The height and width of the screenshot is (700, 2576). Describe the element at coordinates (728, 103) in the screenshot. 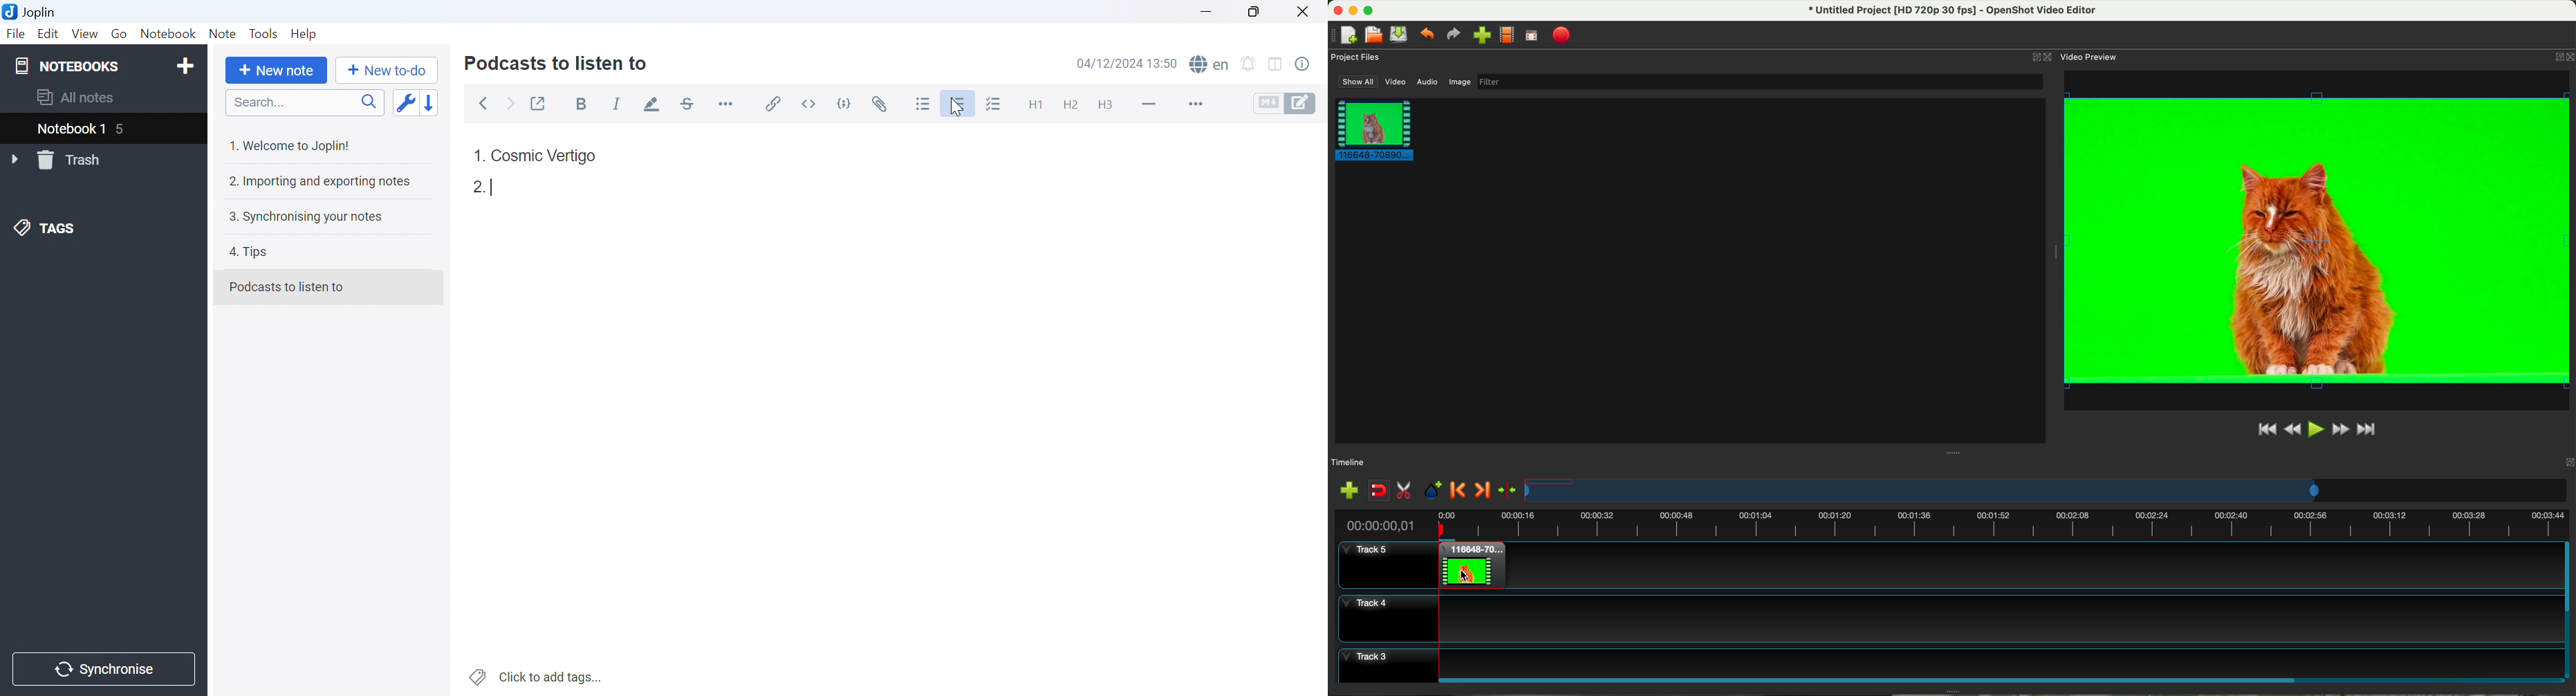

I see `Horizontal` at that location.